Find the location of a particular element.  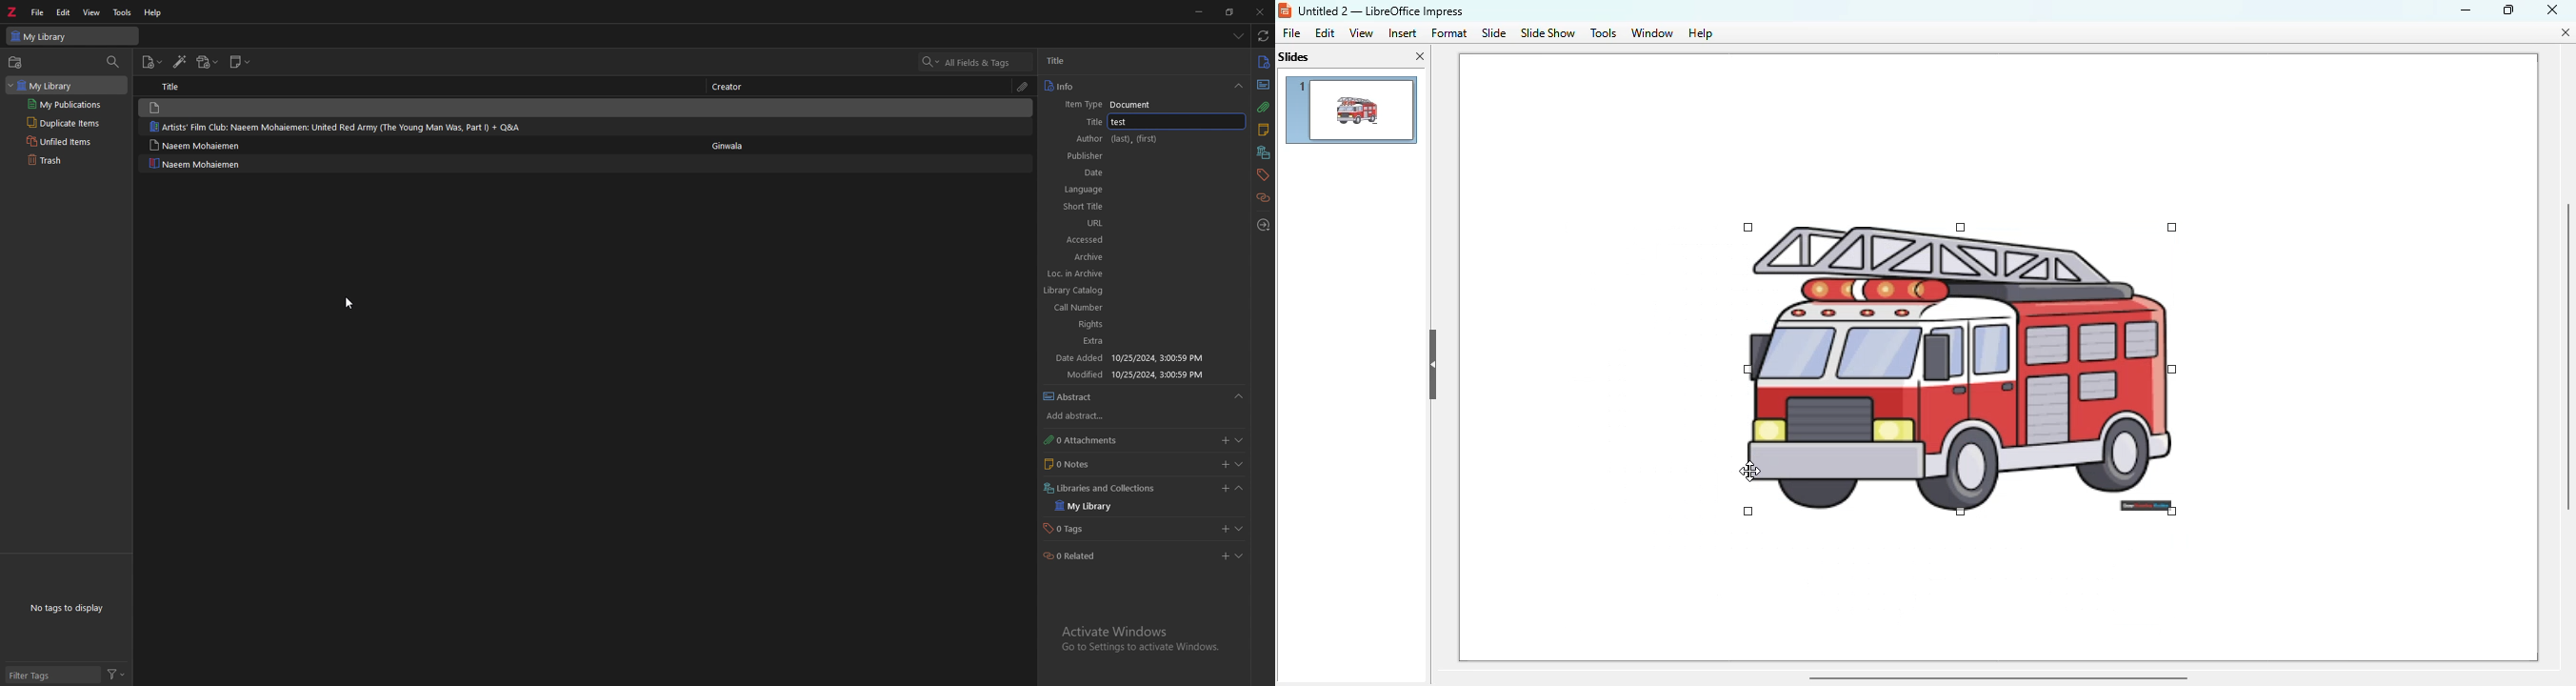

date added input is located at coordinates (1223, 488).